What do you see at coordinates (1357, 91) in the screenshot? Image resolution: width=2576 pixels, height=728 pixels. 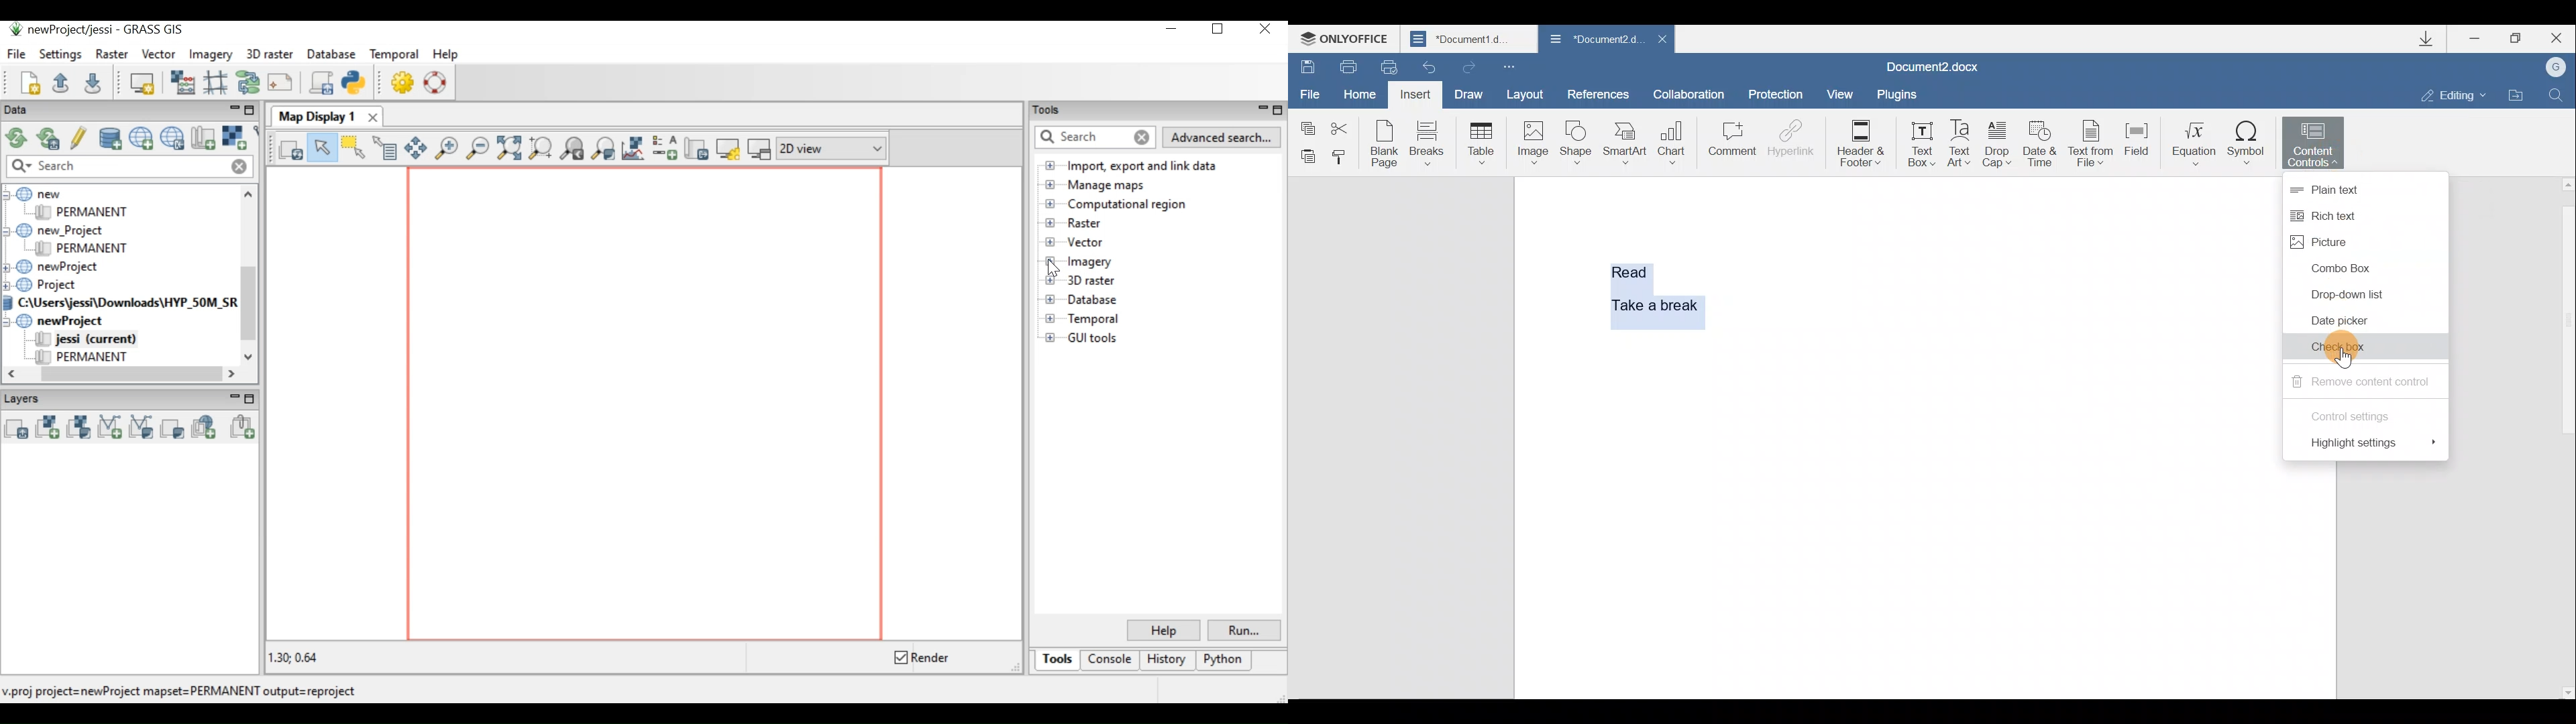 I see `Home` at bounding box center [1357, 91].